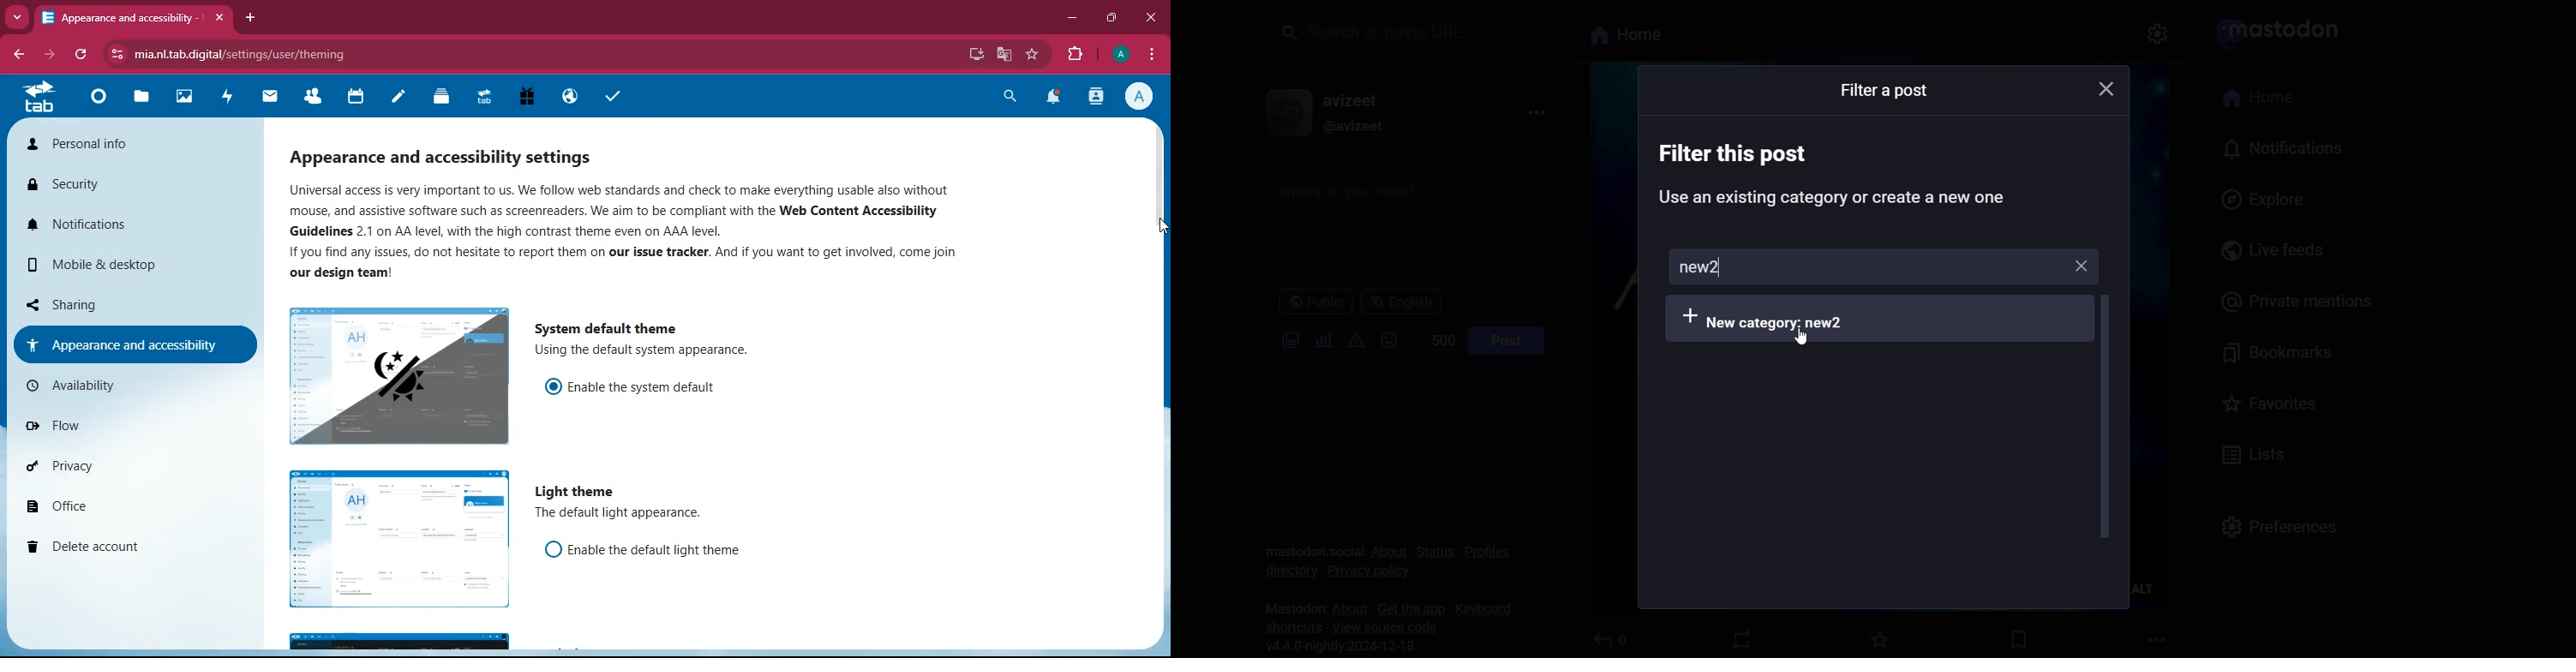 The image size is (2576, 672). What do you see at coordinates (120, 302) in the screenshot?
I see `sharing` at bounding box center [120, 302].